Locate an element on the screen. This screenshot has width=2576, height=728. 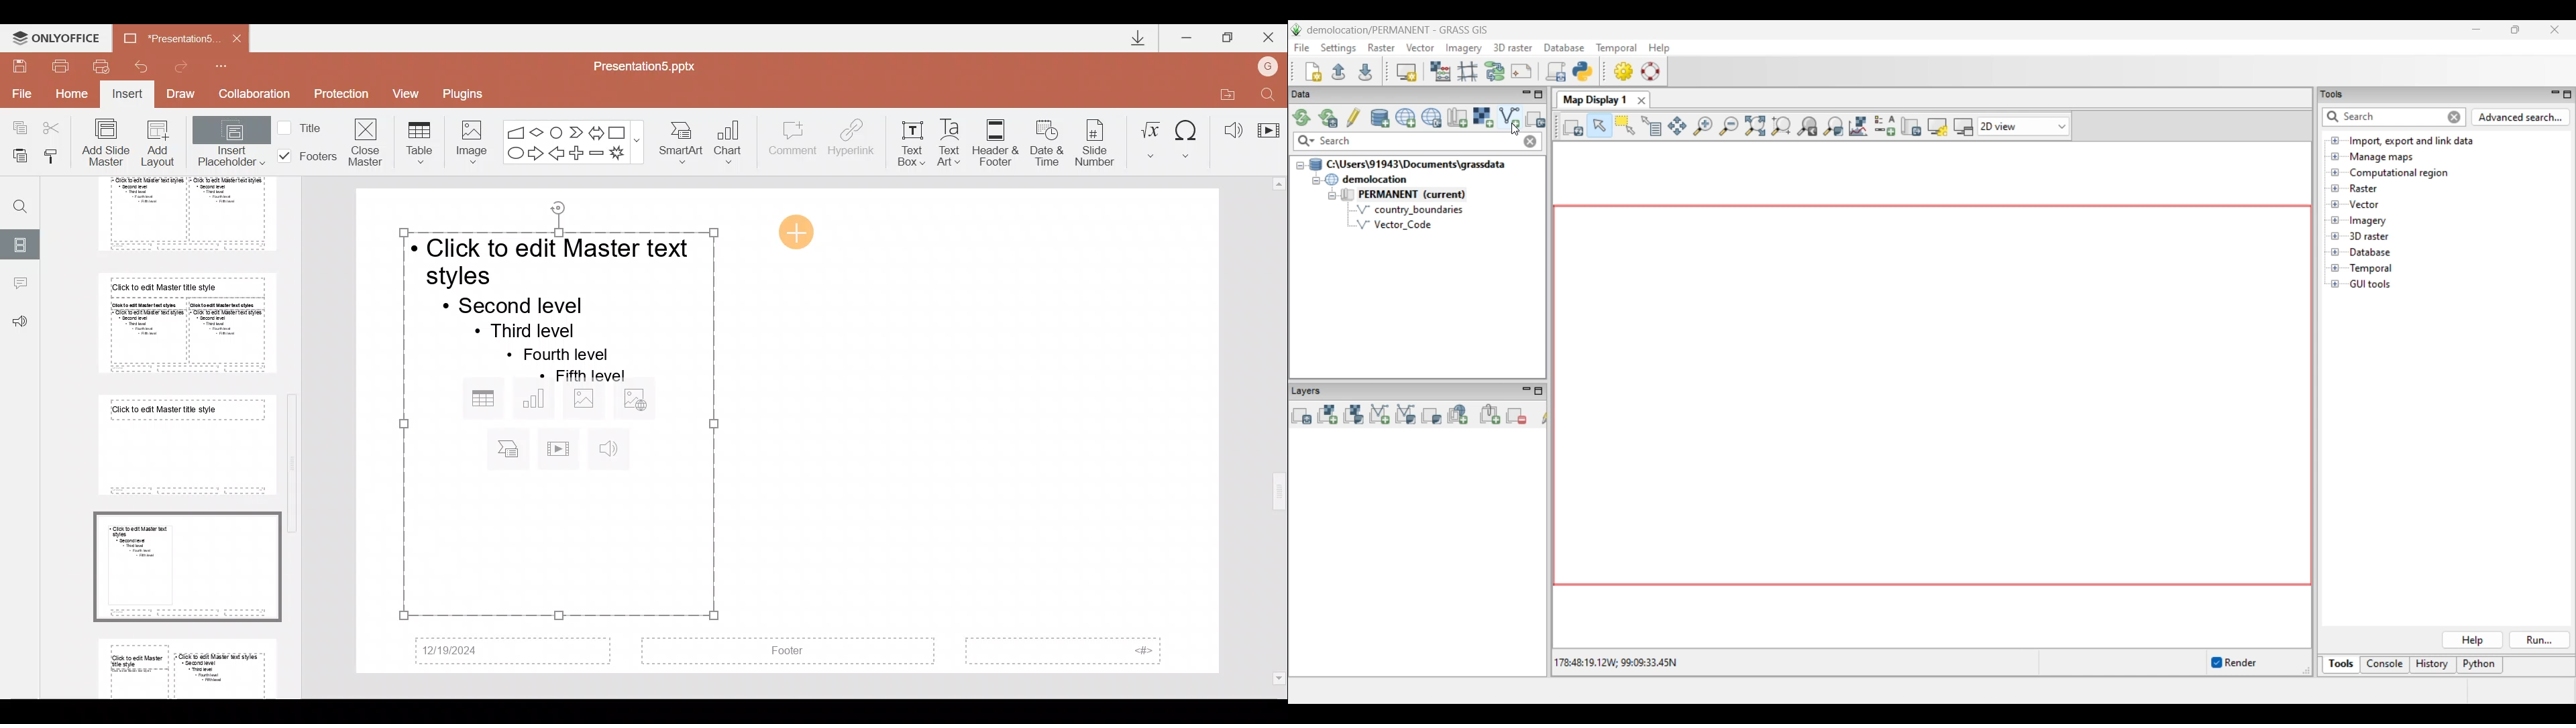
Equation is located at coordinates (1150, 137).